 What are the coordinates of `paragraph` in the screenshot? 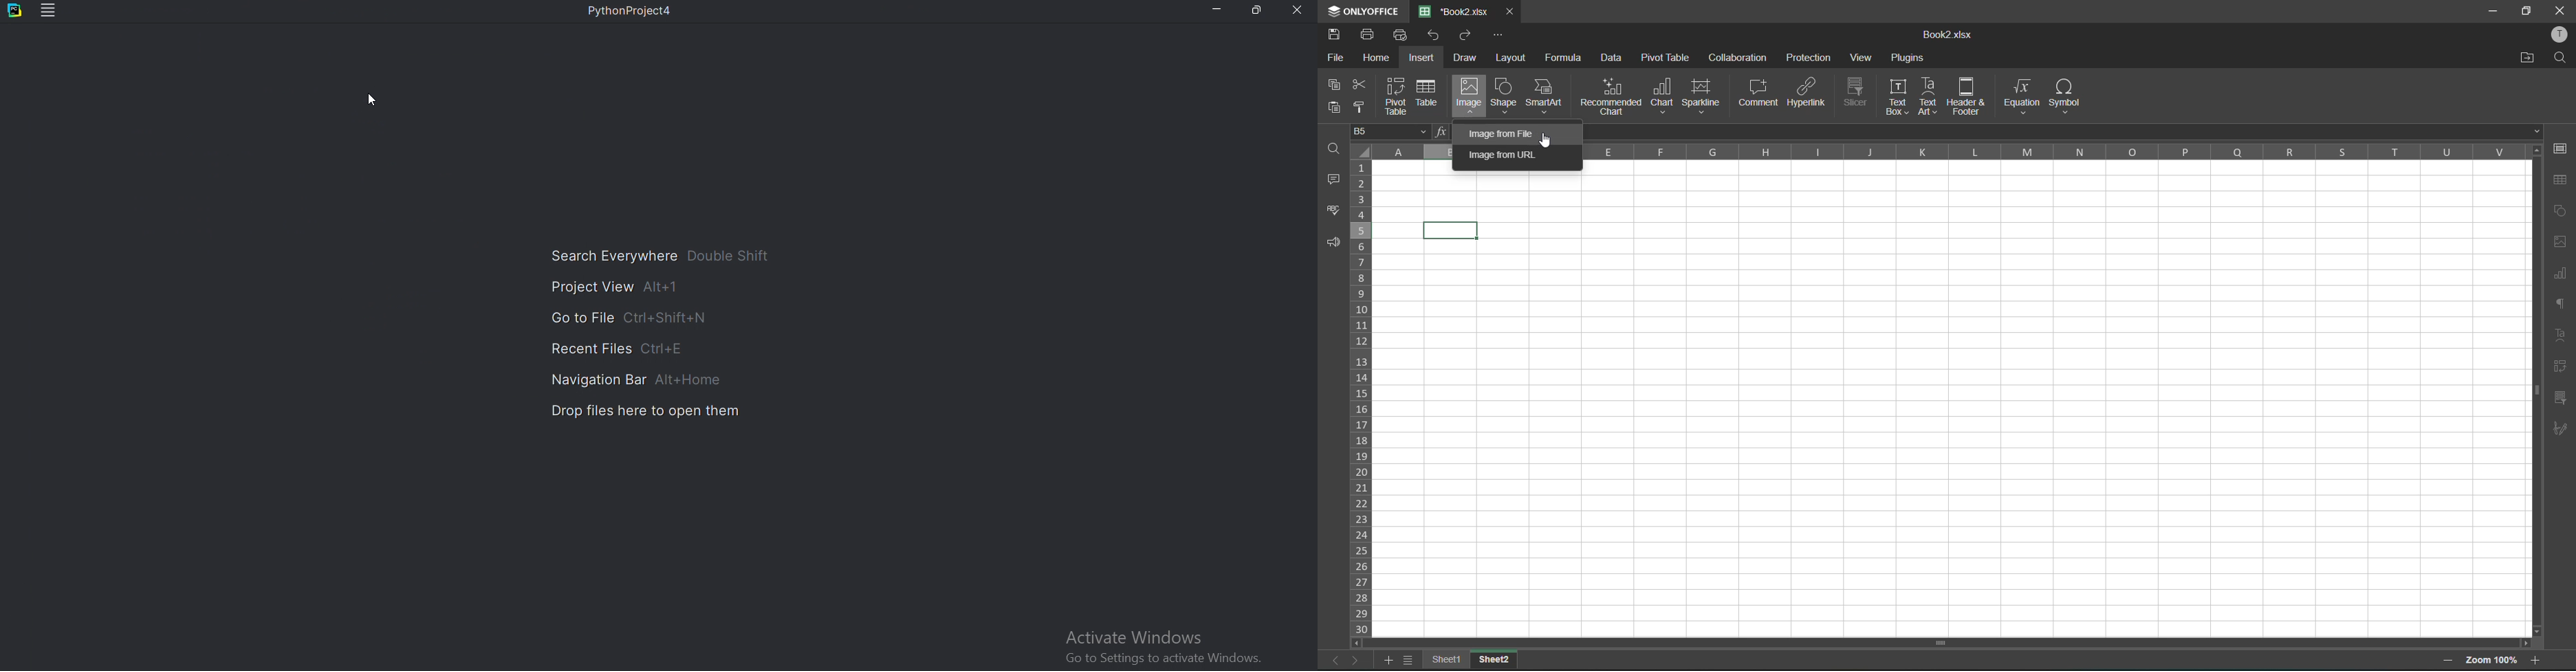 It's located at (2563, 308).